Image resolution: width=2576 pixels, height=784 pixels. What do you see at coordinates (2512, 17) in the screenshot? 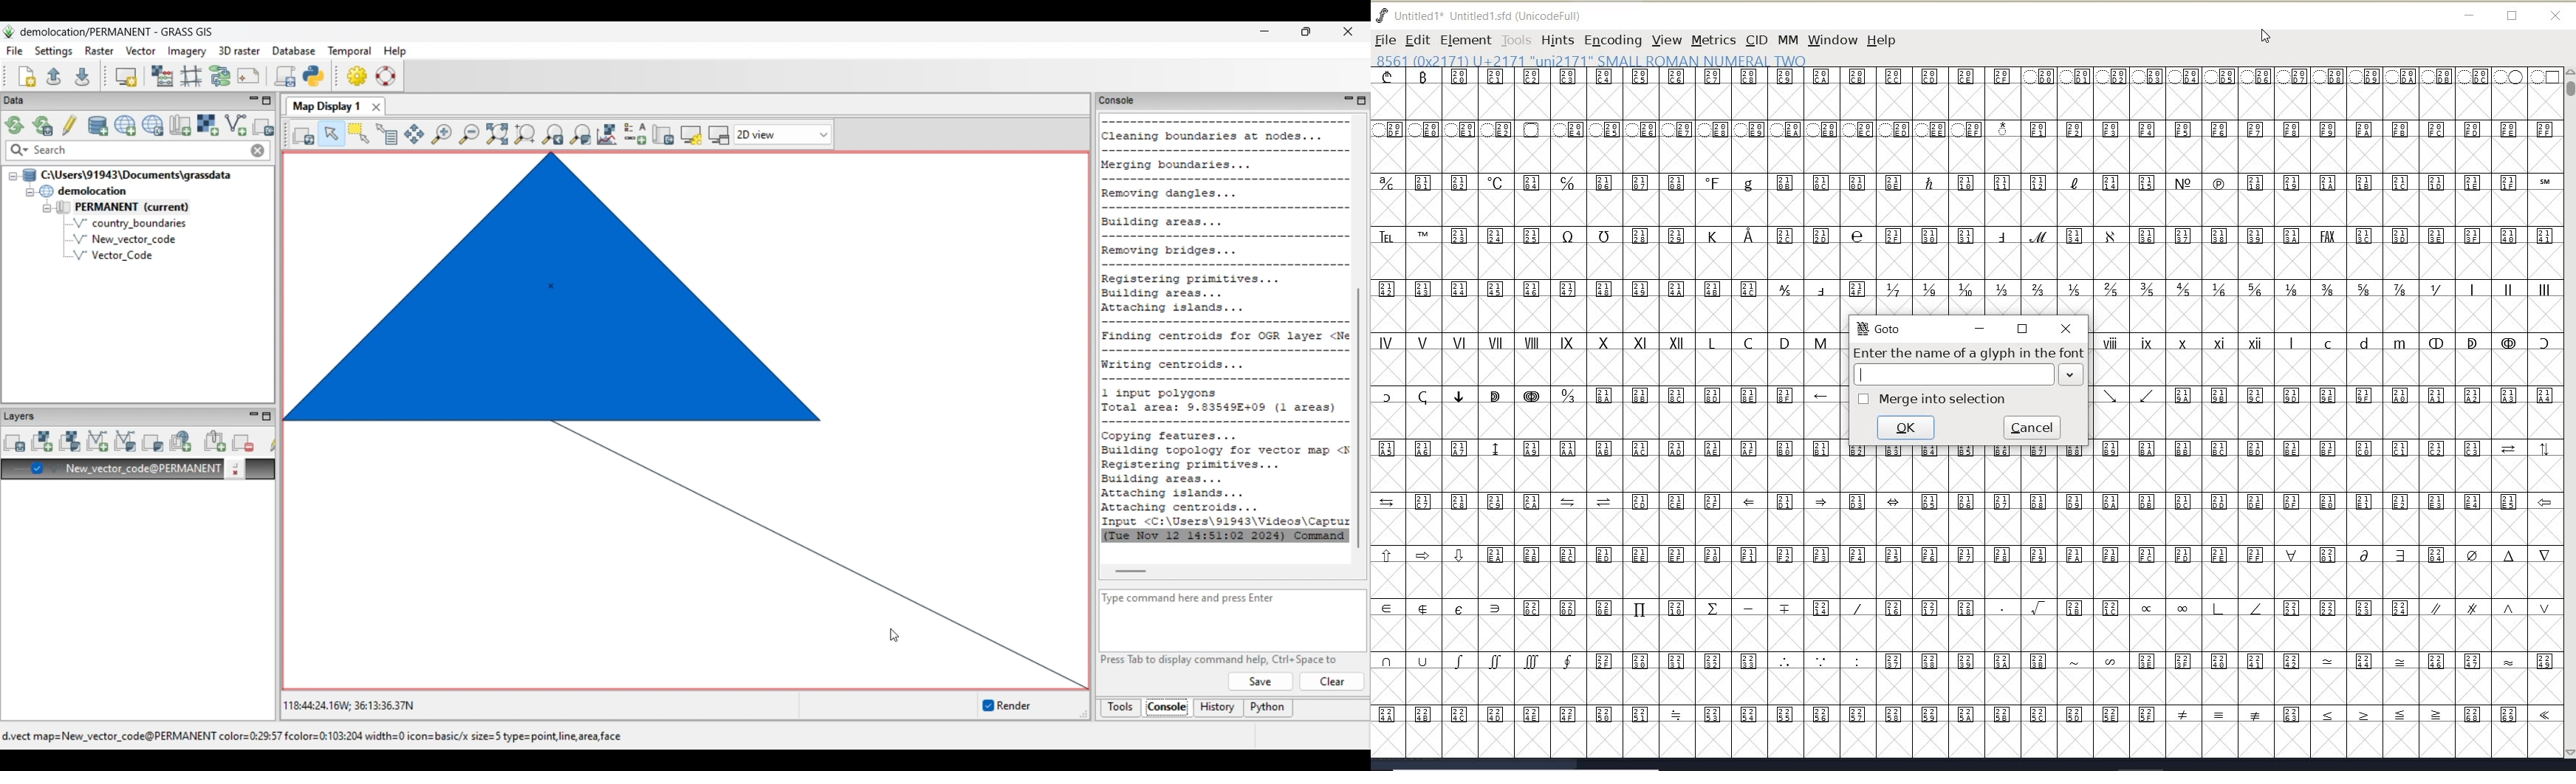
I see `restore` at bounding box center [2512, 17].